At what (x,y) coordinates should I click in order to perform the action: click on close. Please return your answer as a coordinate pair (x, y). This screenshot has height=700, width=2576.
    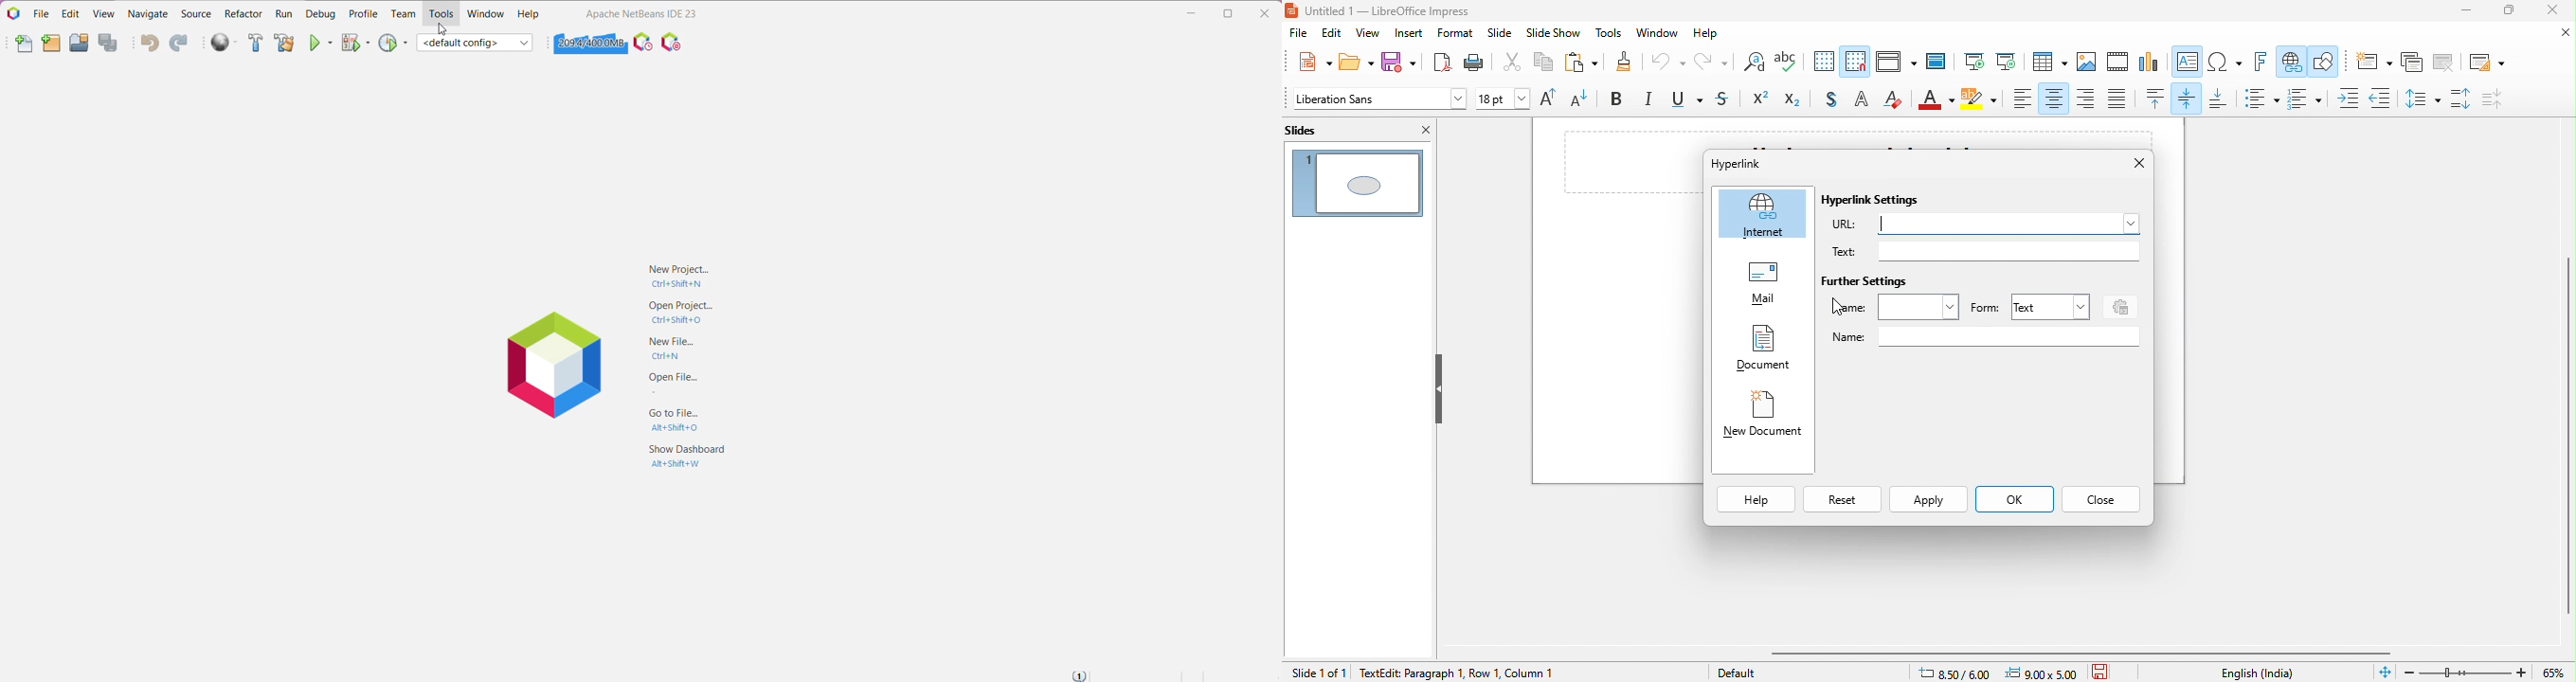
    Looking at the image, I should click on (2557, 11).